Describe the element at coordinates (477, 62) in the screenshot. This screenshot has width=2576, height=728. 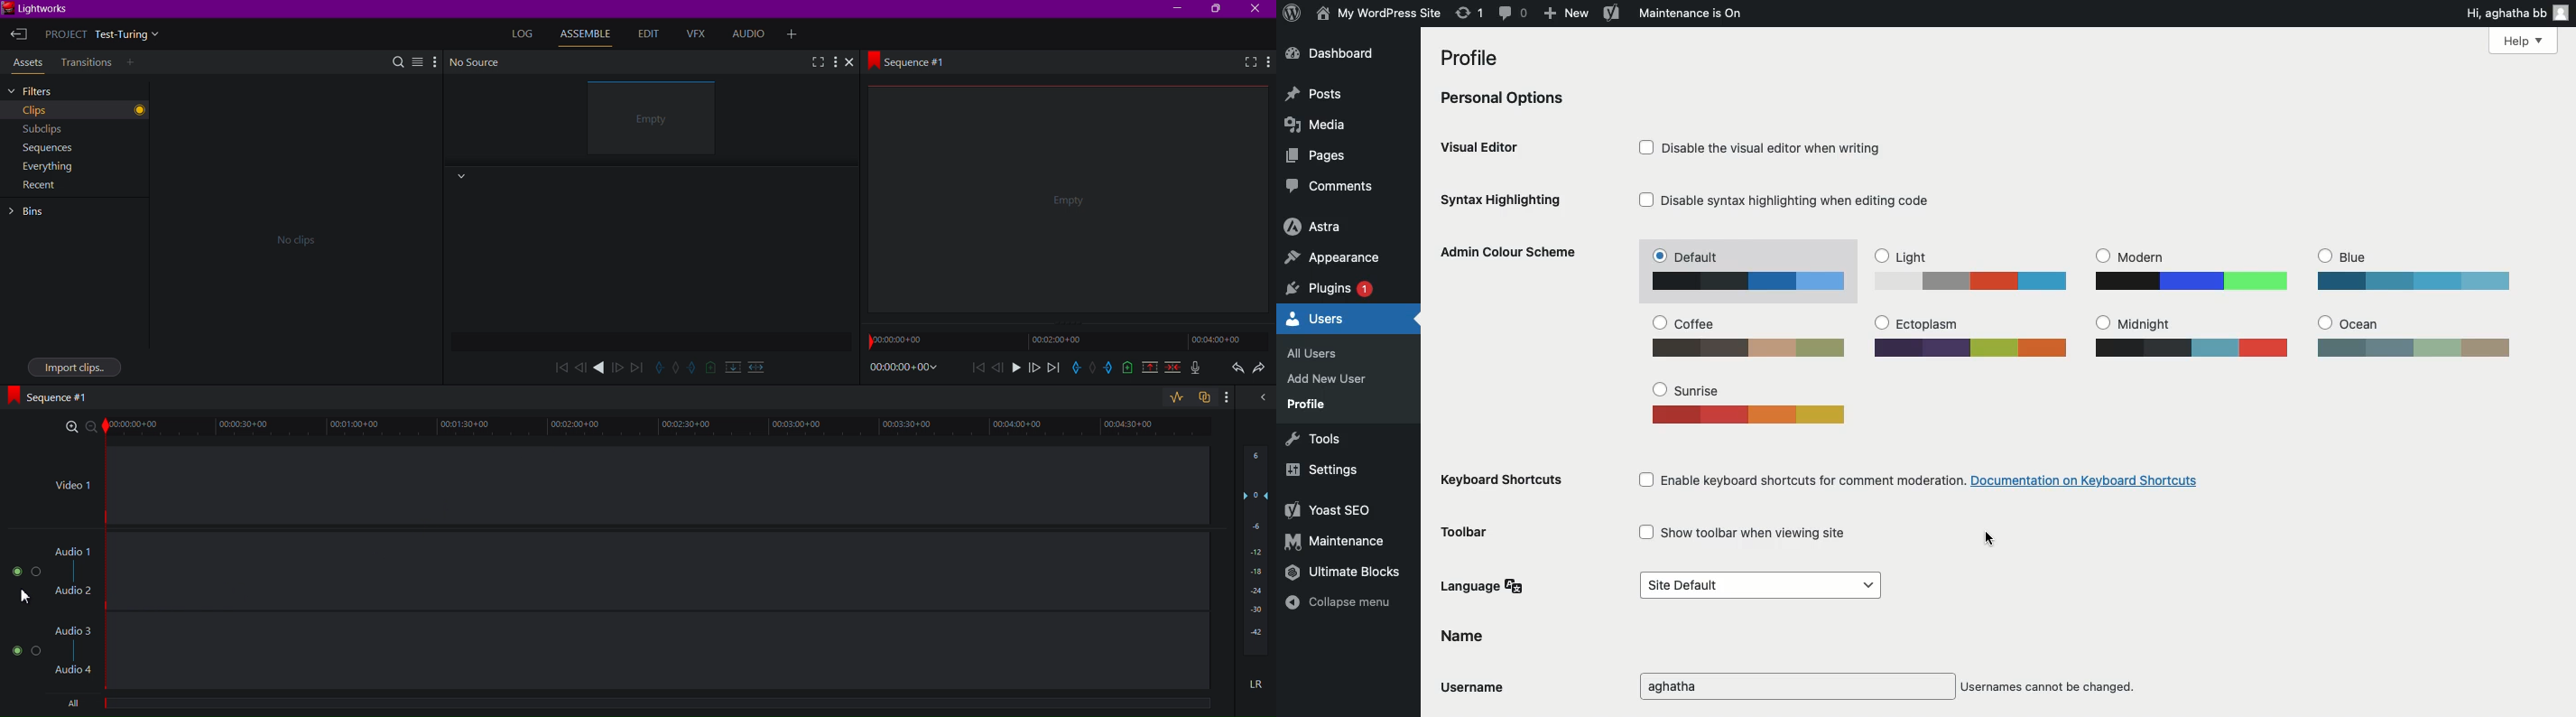
I see `No Source` at that location.